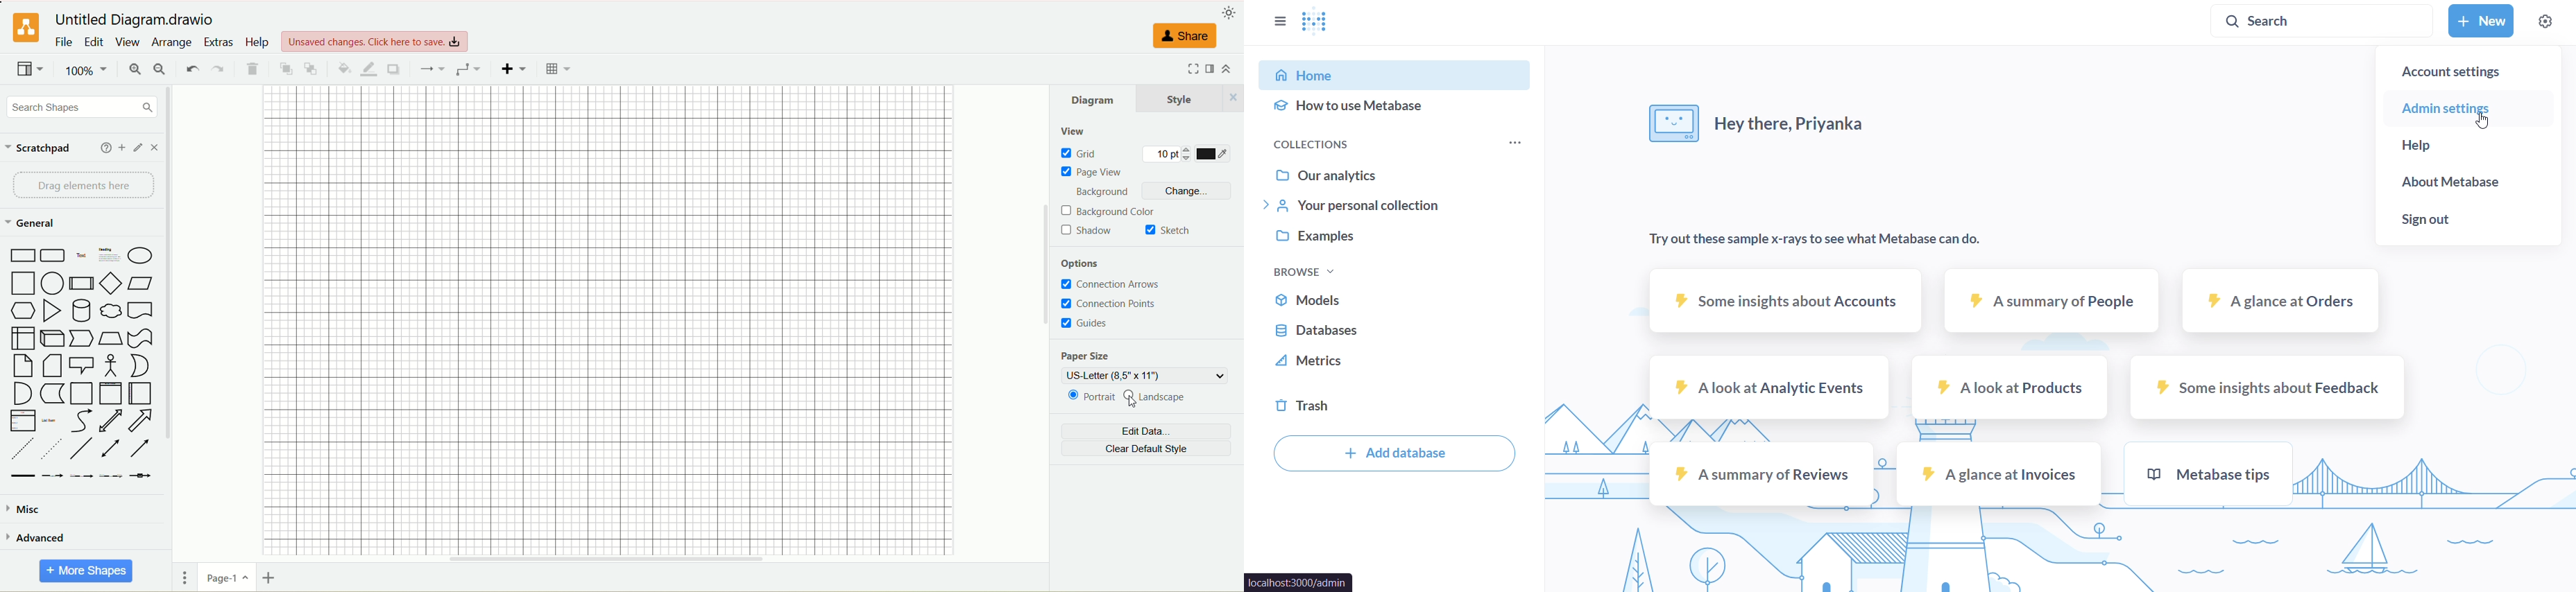 The image size is (2576, 616). Describe the element at coordinates (1075, 133) in the screenshot. I see `view` at that location.